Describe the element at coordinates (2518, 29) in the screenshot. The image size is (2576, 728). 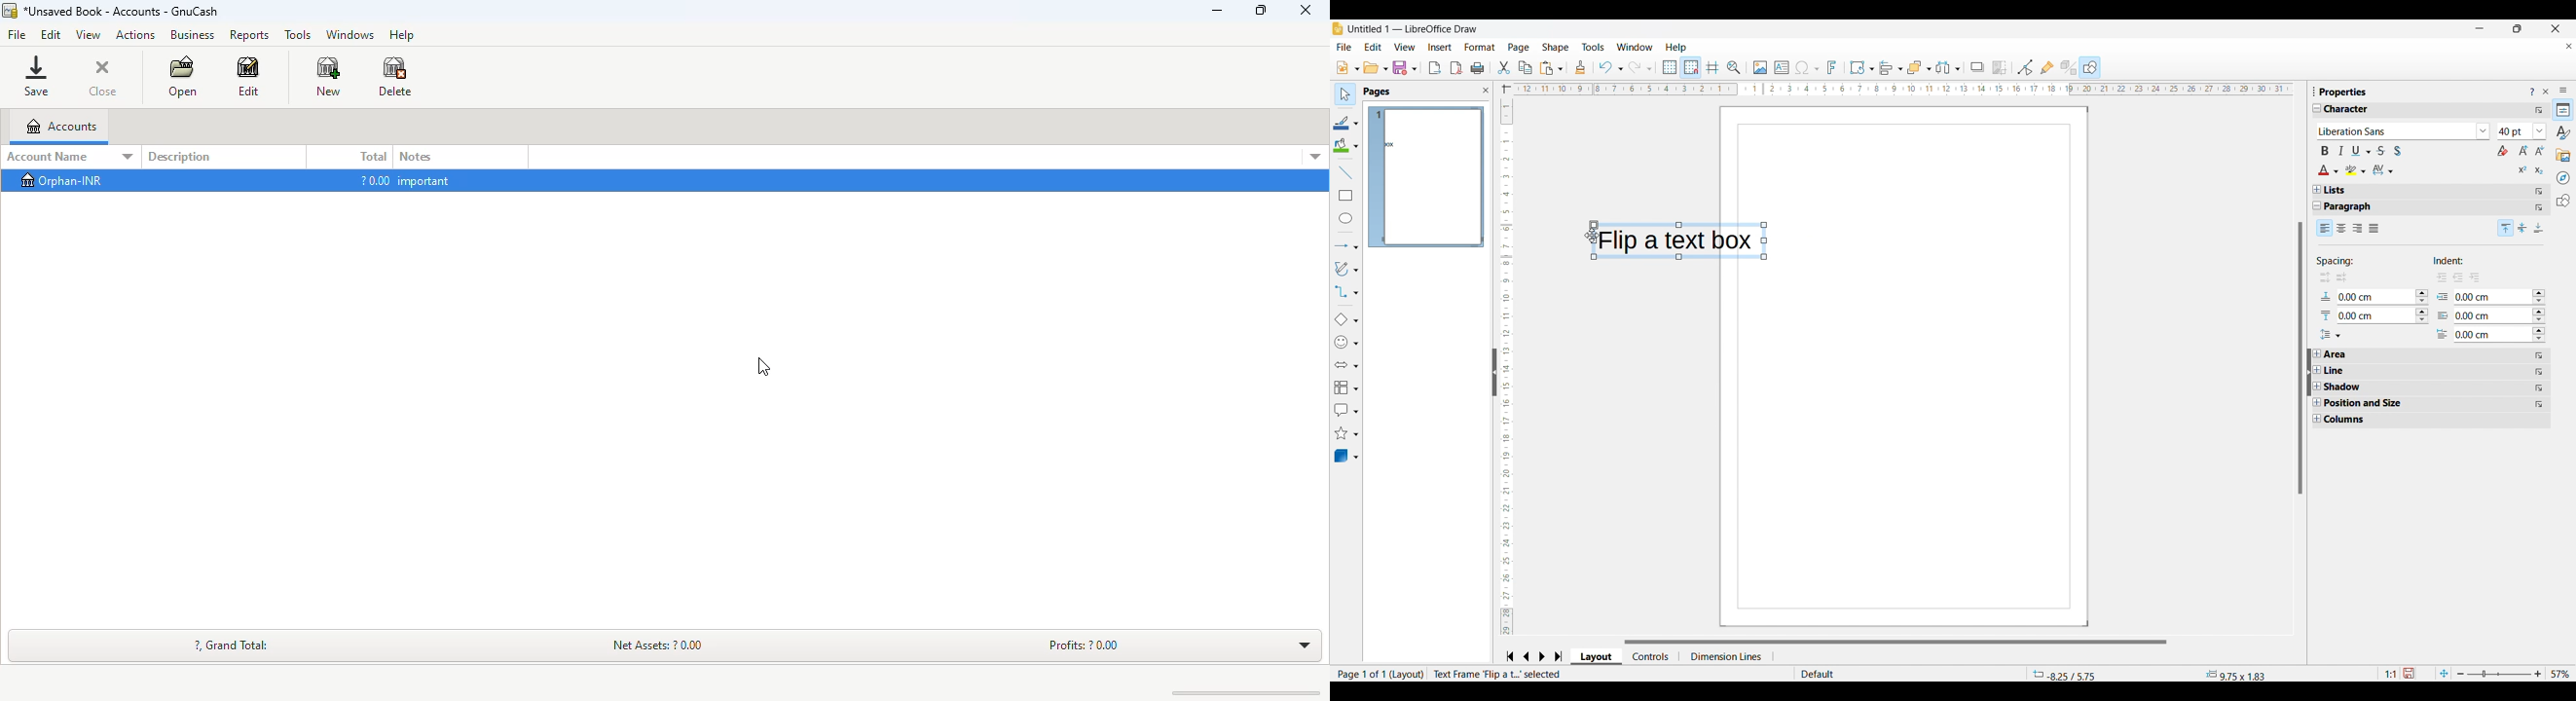
I see `Show in smaller tab` at that location.